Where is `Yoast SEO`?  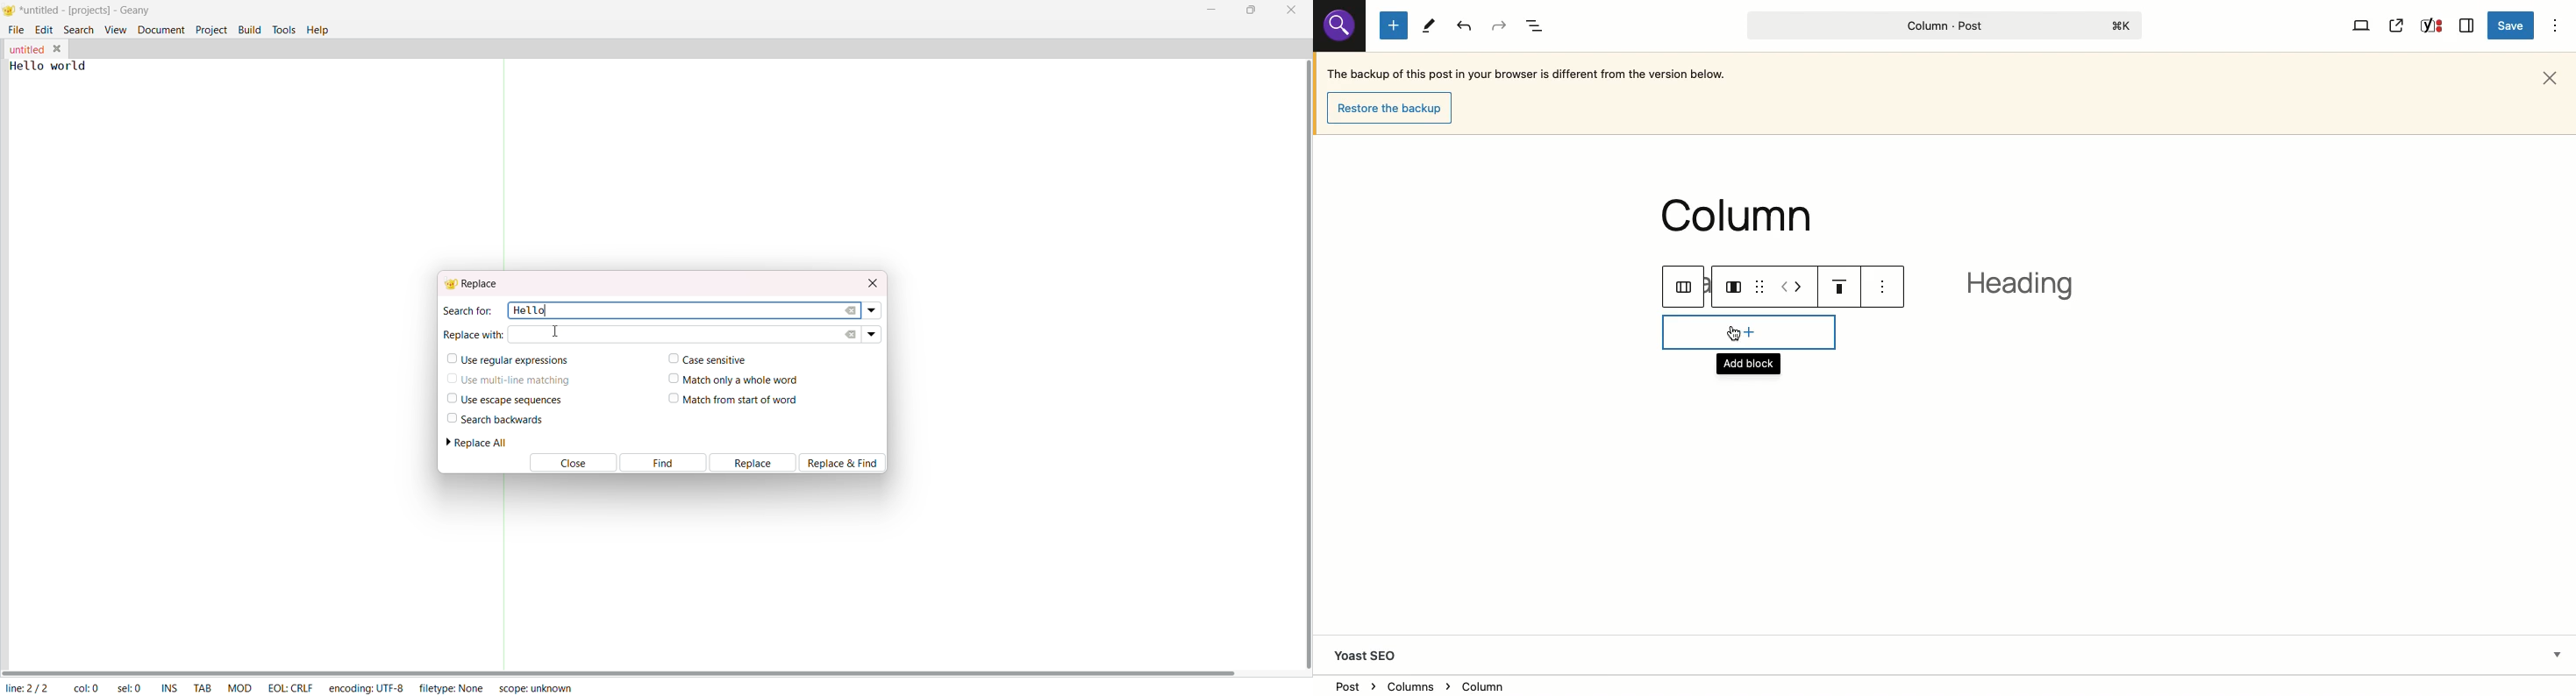
Yoast SEO is located at coordinates (1373, 656).